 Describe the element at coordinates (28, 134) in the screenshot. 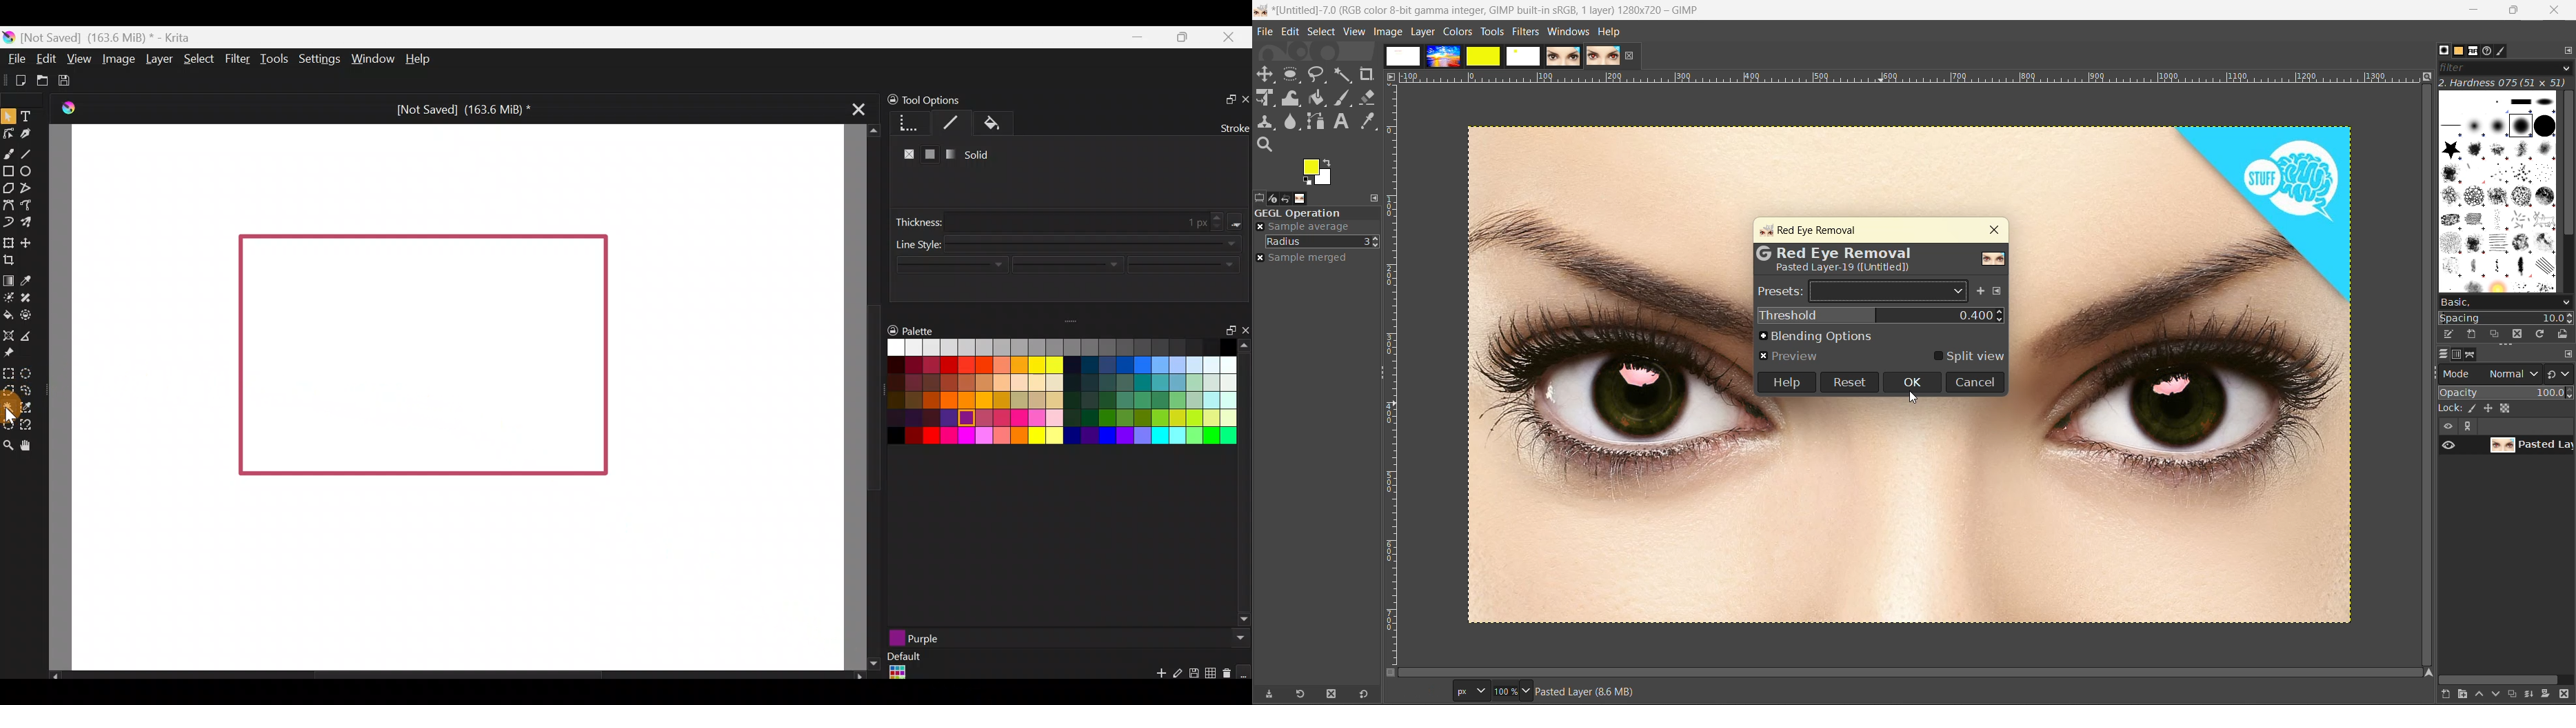

I see `Calligraphy` at that location.